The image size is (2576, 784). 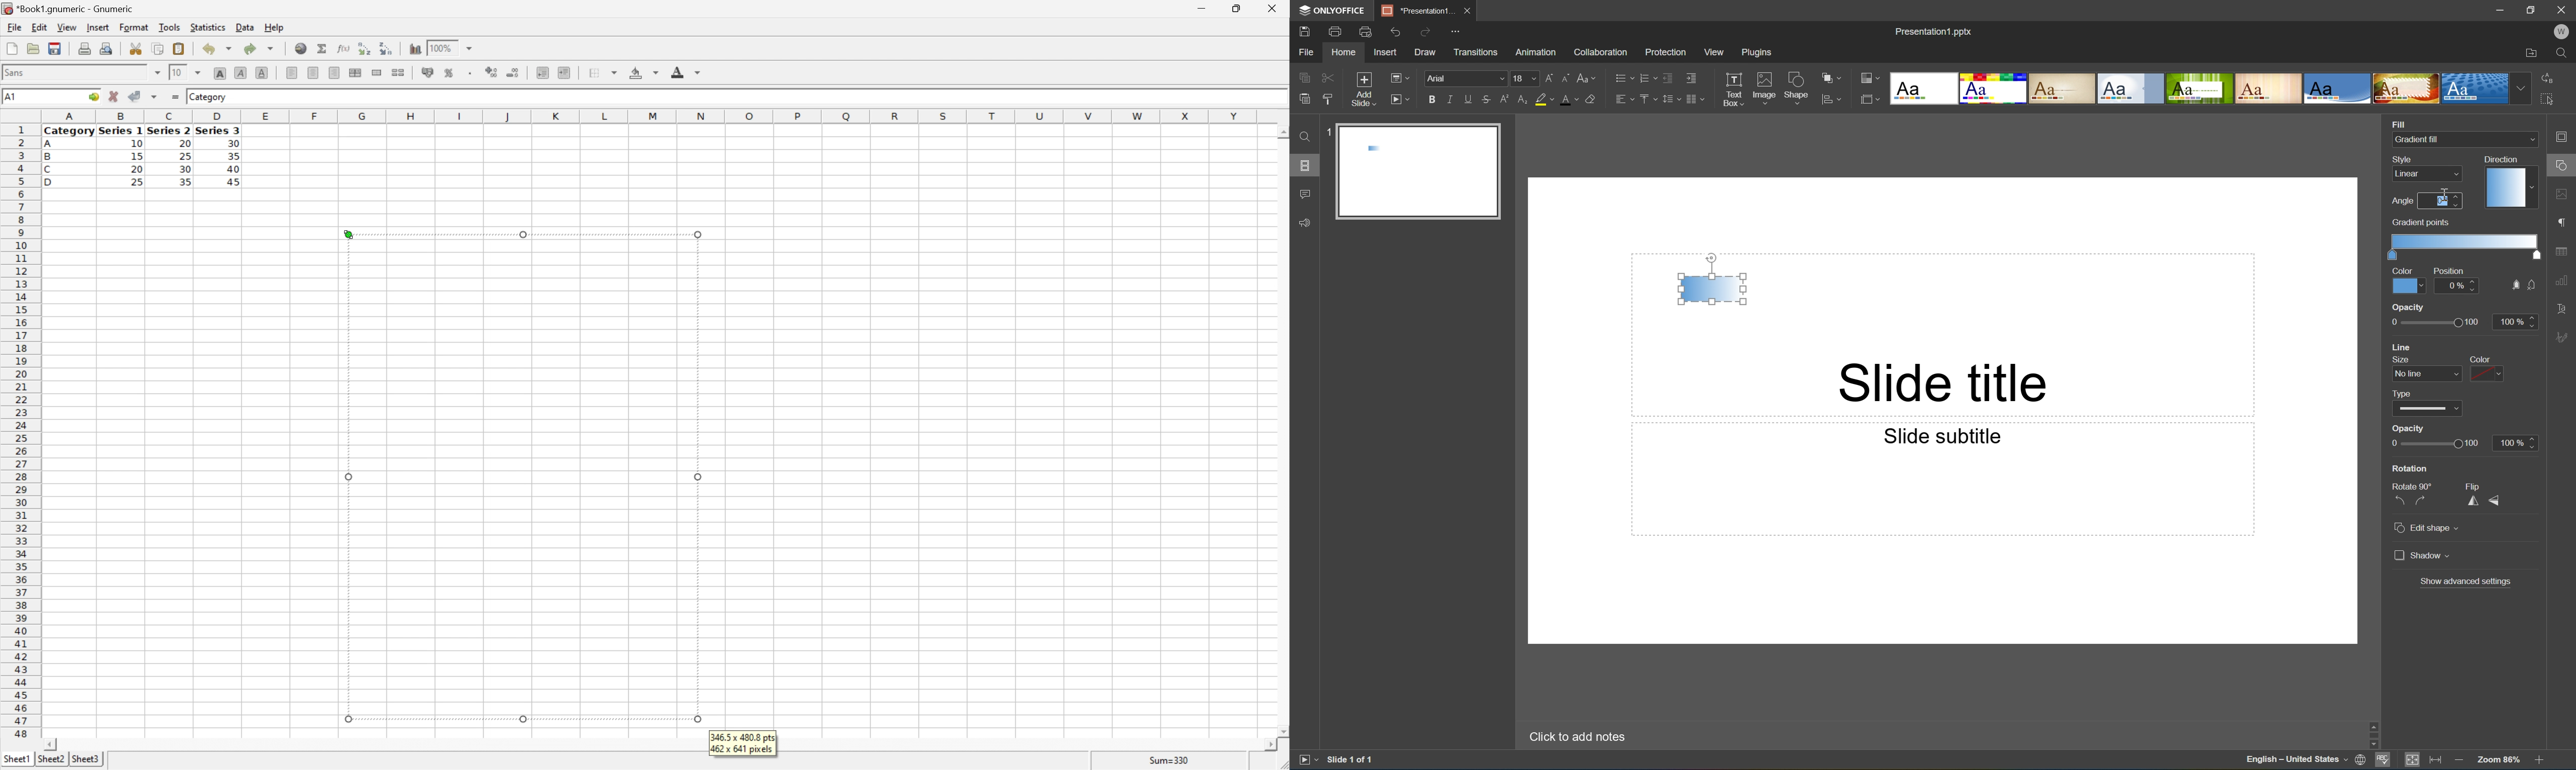 What do you see at coordinates (2399, 359) in the screenshot?
I see `size` at bounding box center [2399, 359].